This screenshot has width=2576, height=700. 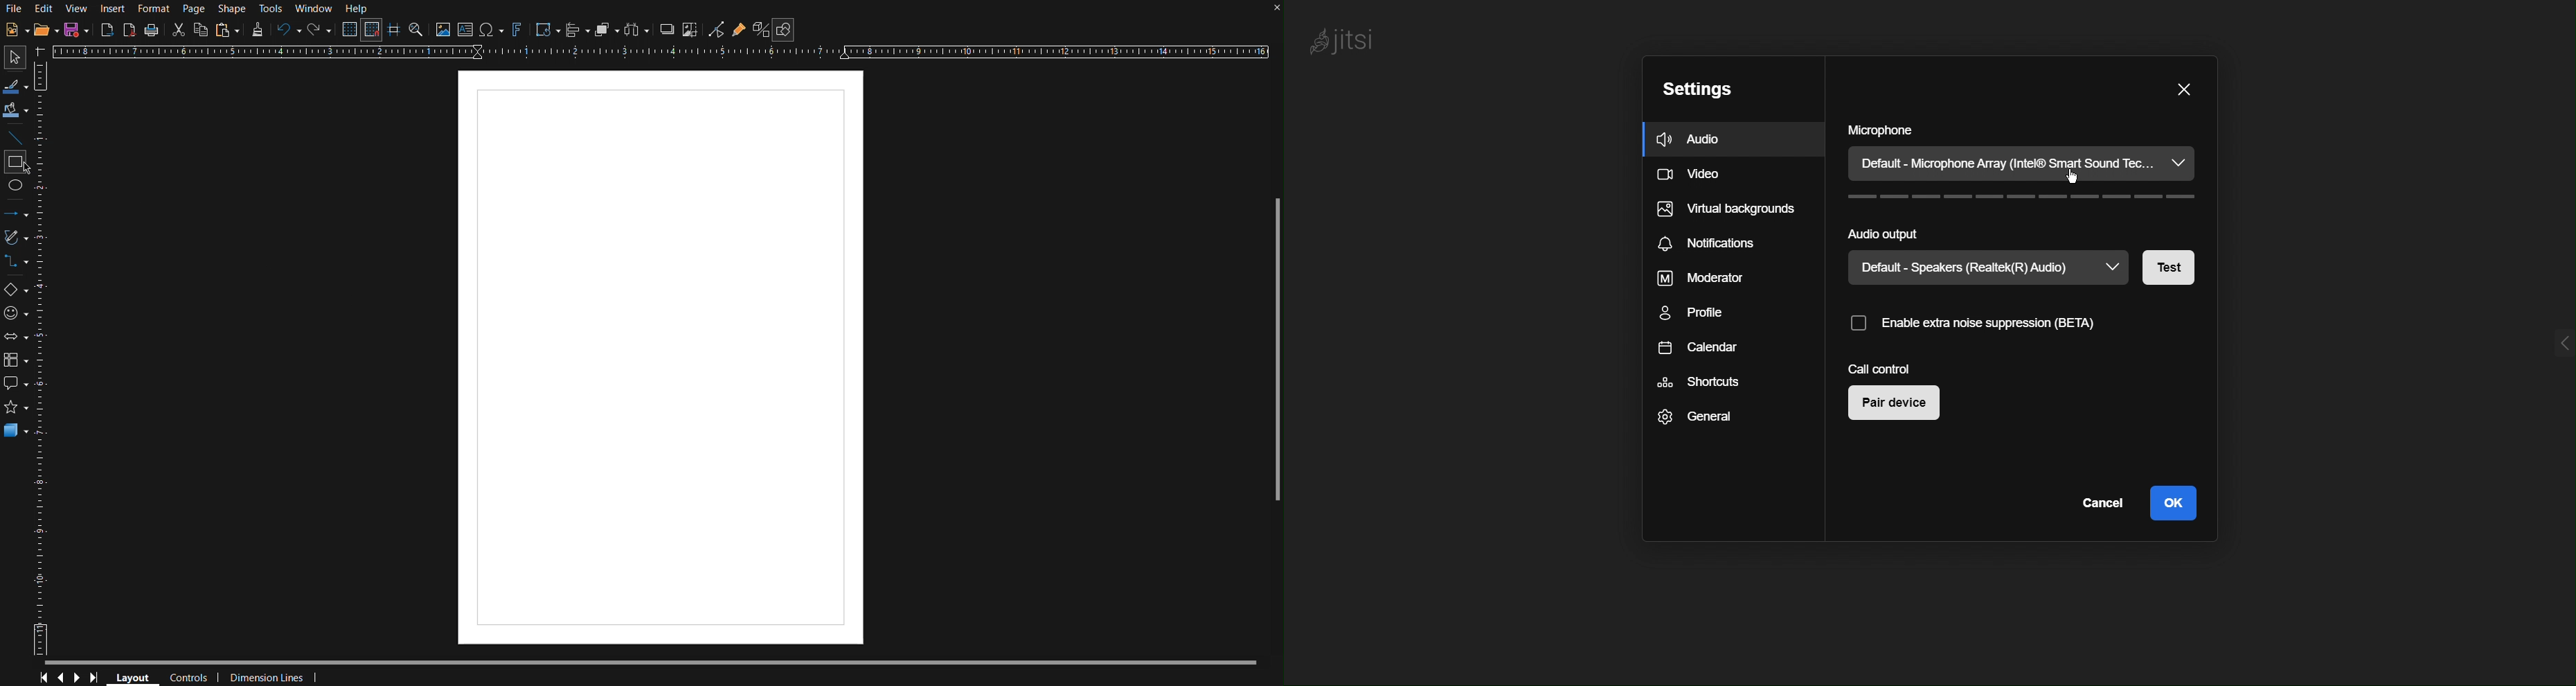 I want to click on Shape, so click(x=233, y=9).